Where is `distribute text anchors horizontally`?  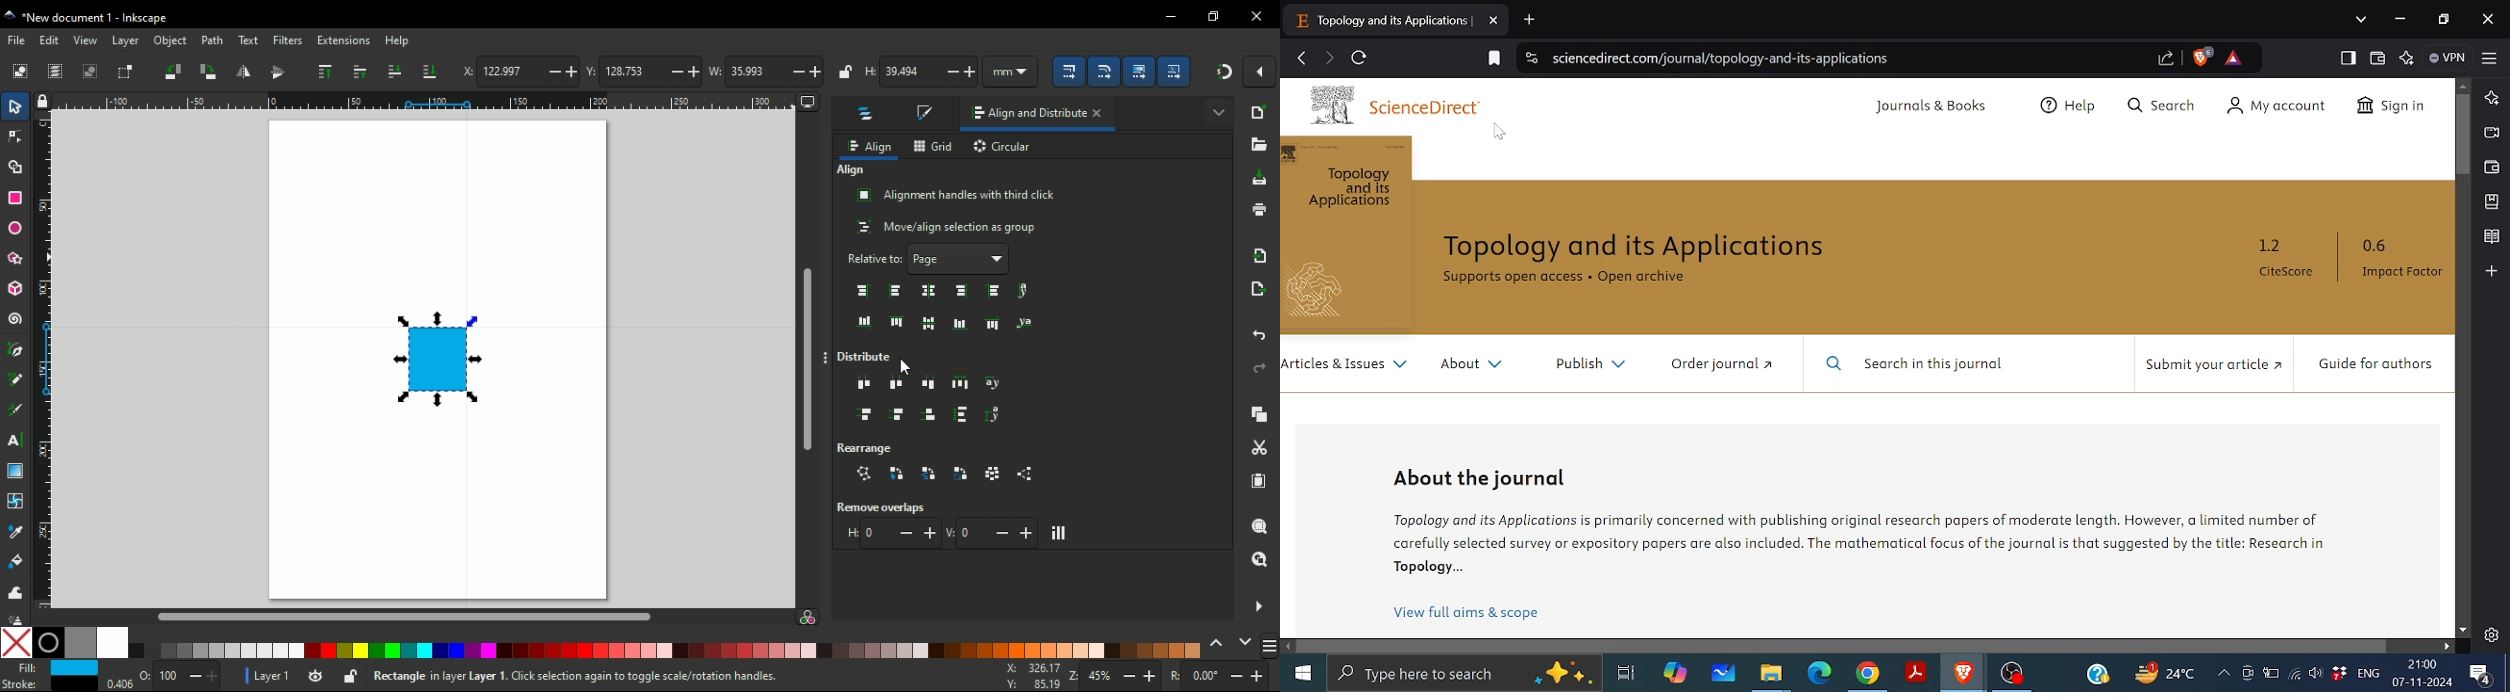
distribute text anchors horizontally is located at coordinates (994, 384).